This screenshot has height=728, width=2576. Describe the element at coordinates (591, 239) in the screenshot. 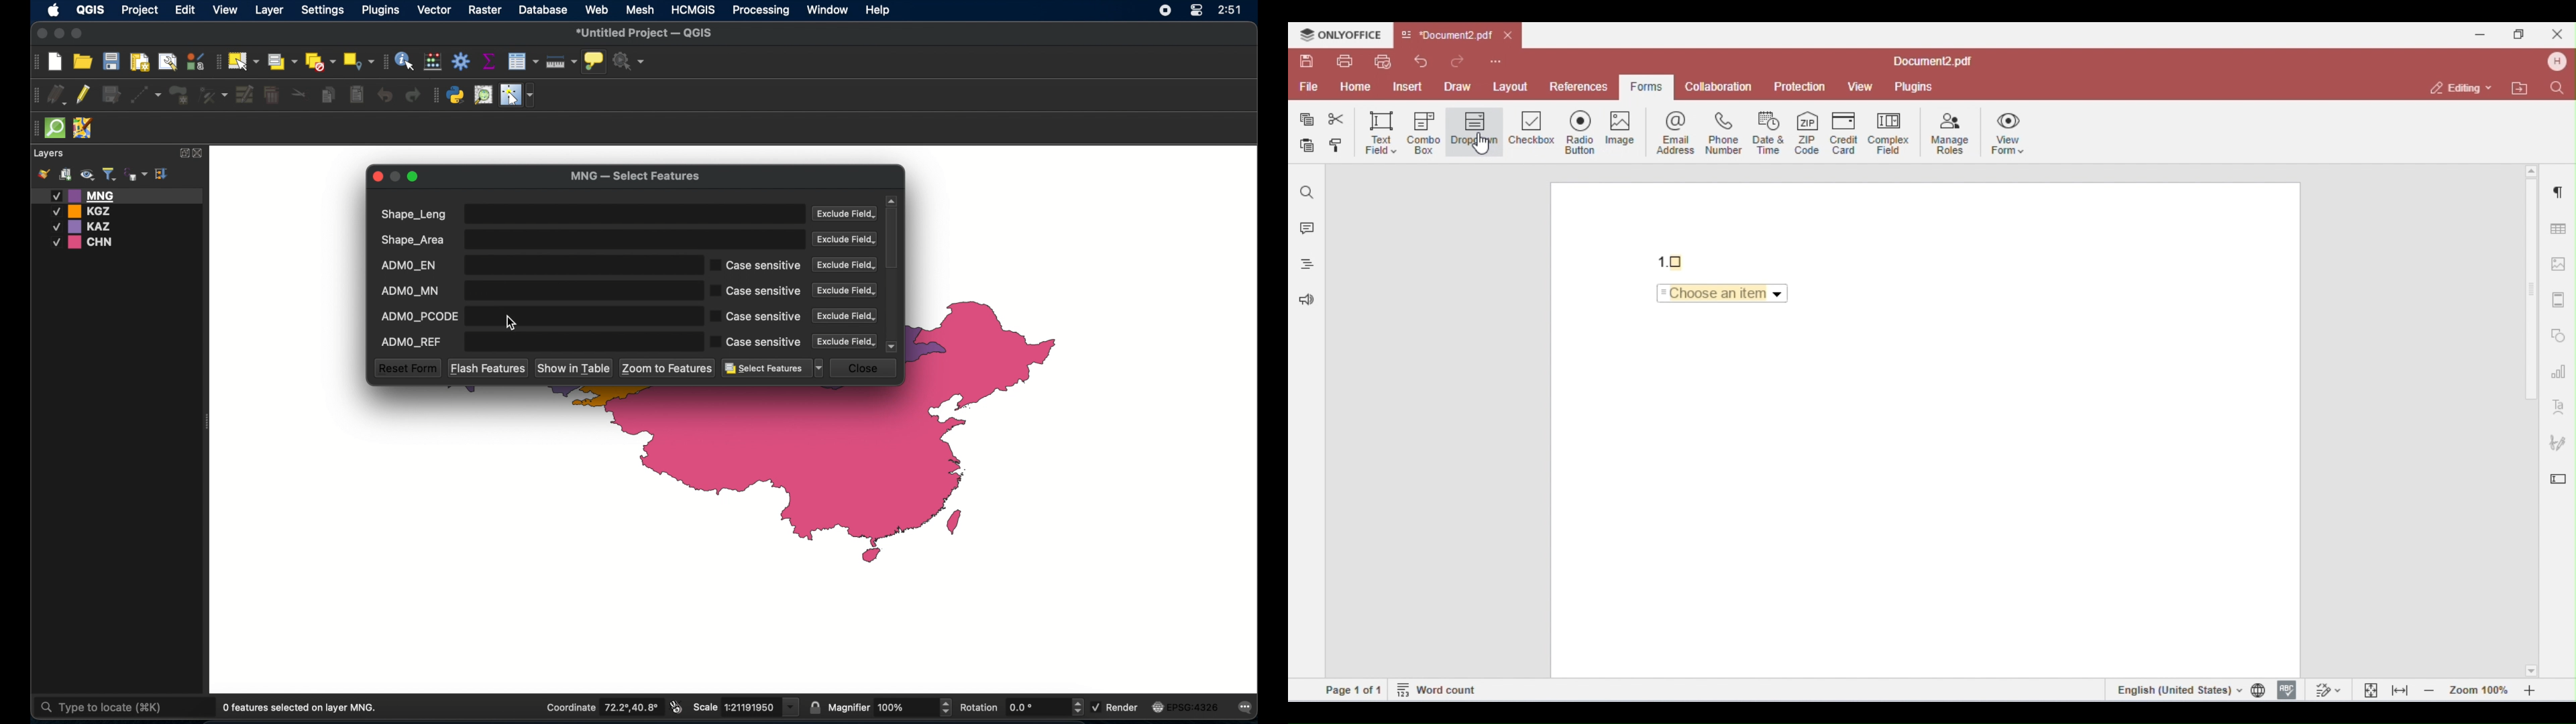

I see `shape_area` at that location.